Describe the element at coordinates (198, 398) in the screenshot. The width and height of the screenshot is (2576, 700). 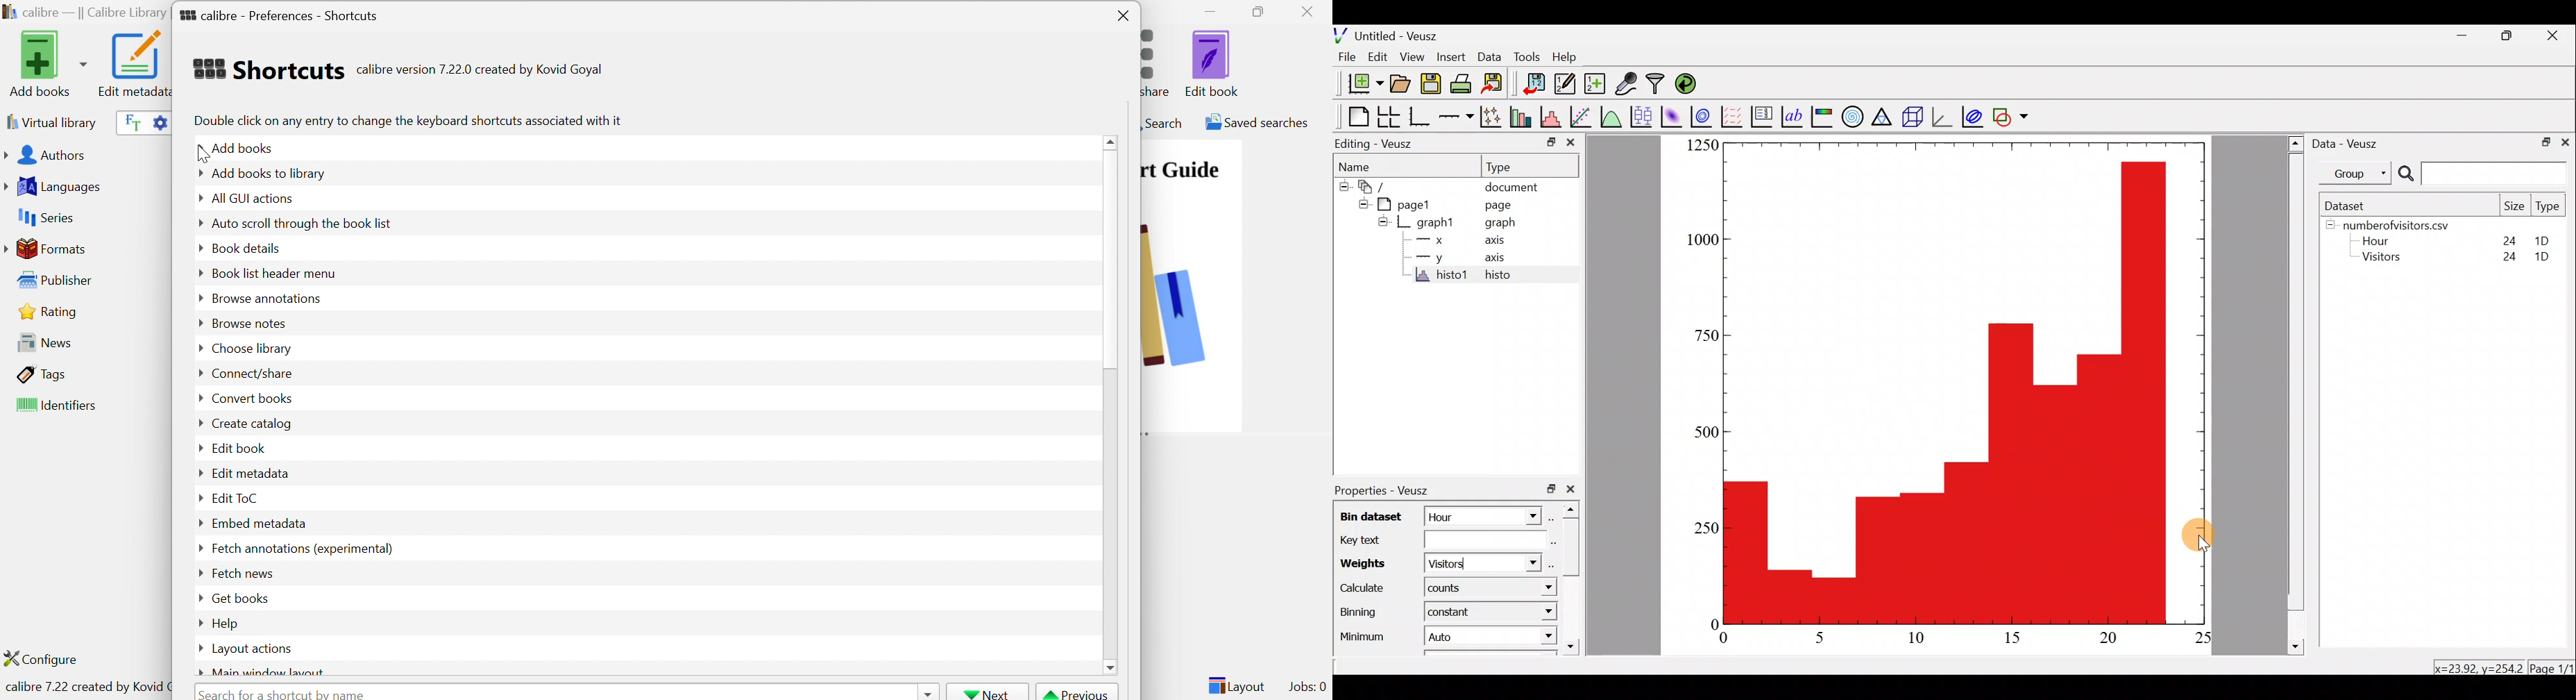
I see `Drop Down` at that location.